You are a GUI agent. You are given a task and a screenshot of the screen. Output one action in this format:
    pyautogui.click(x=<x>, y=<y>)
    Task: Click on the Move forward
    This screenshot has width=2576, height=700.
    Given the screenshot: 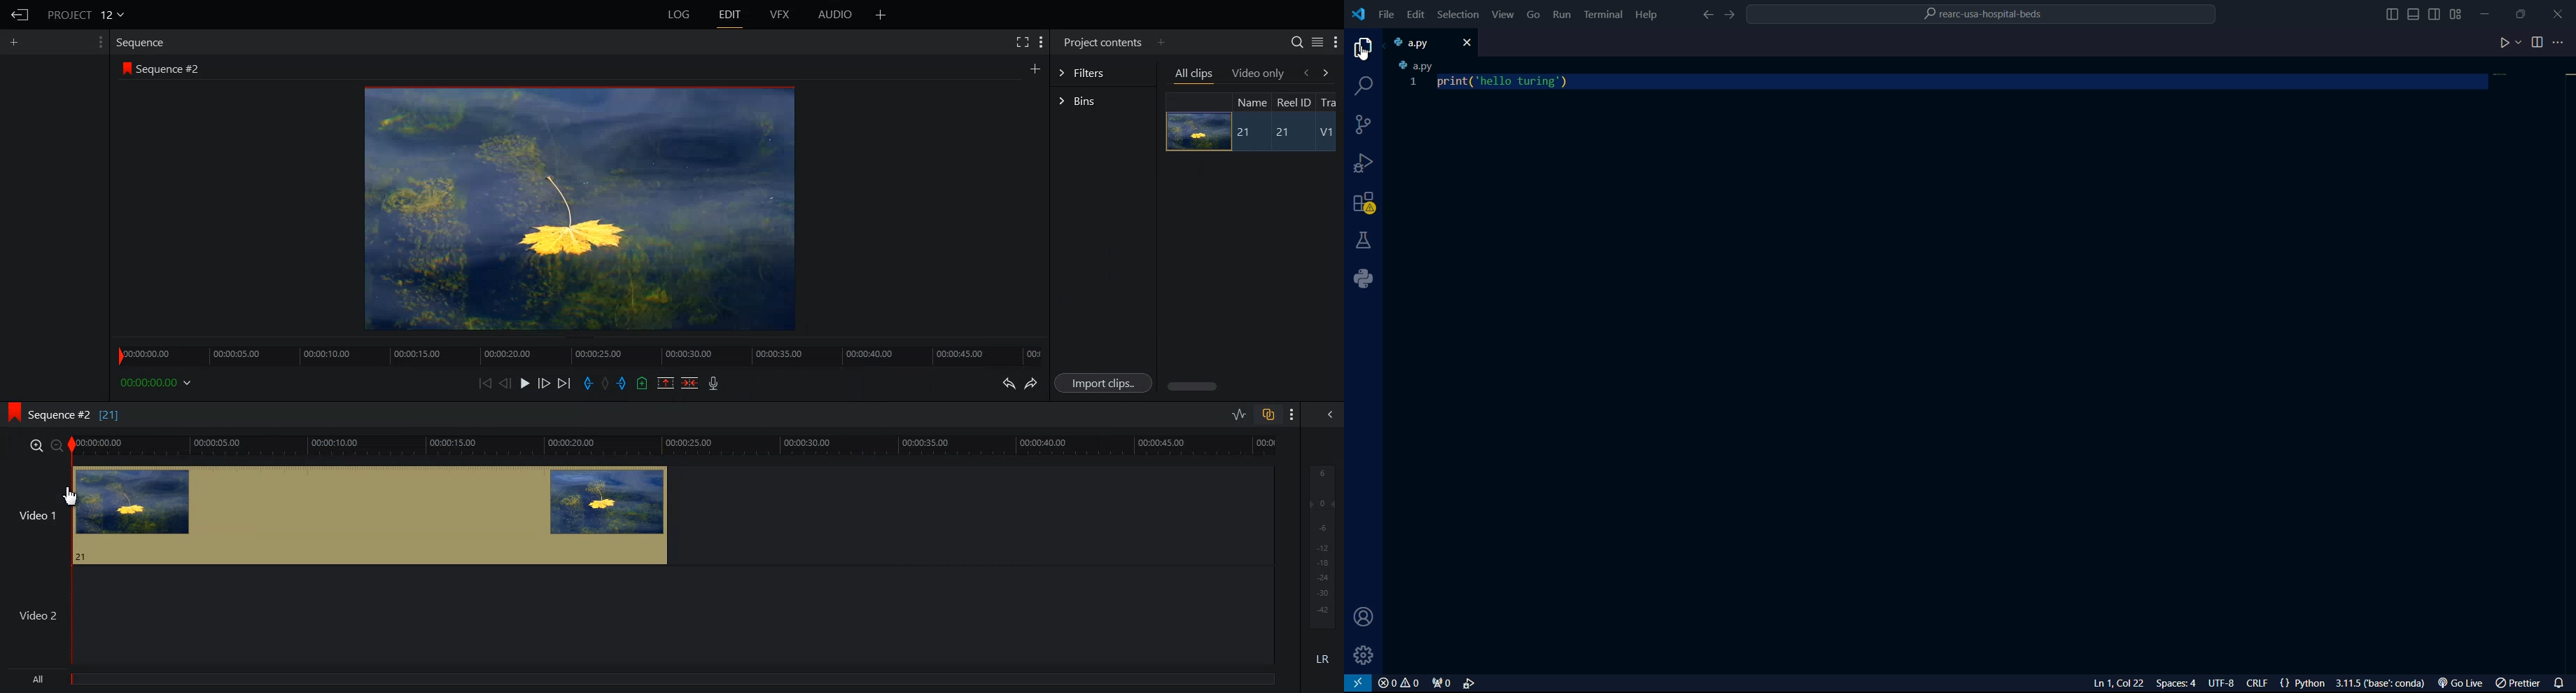 What is the action you would take?
    pyautogui.click(x=565, y=384)
    